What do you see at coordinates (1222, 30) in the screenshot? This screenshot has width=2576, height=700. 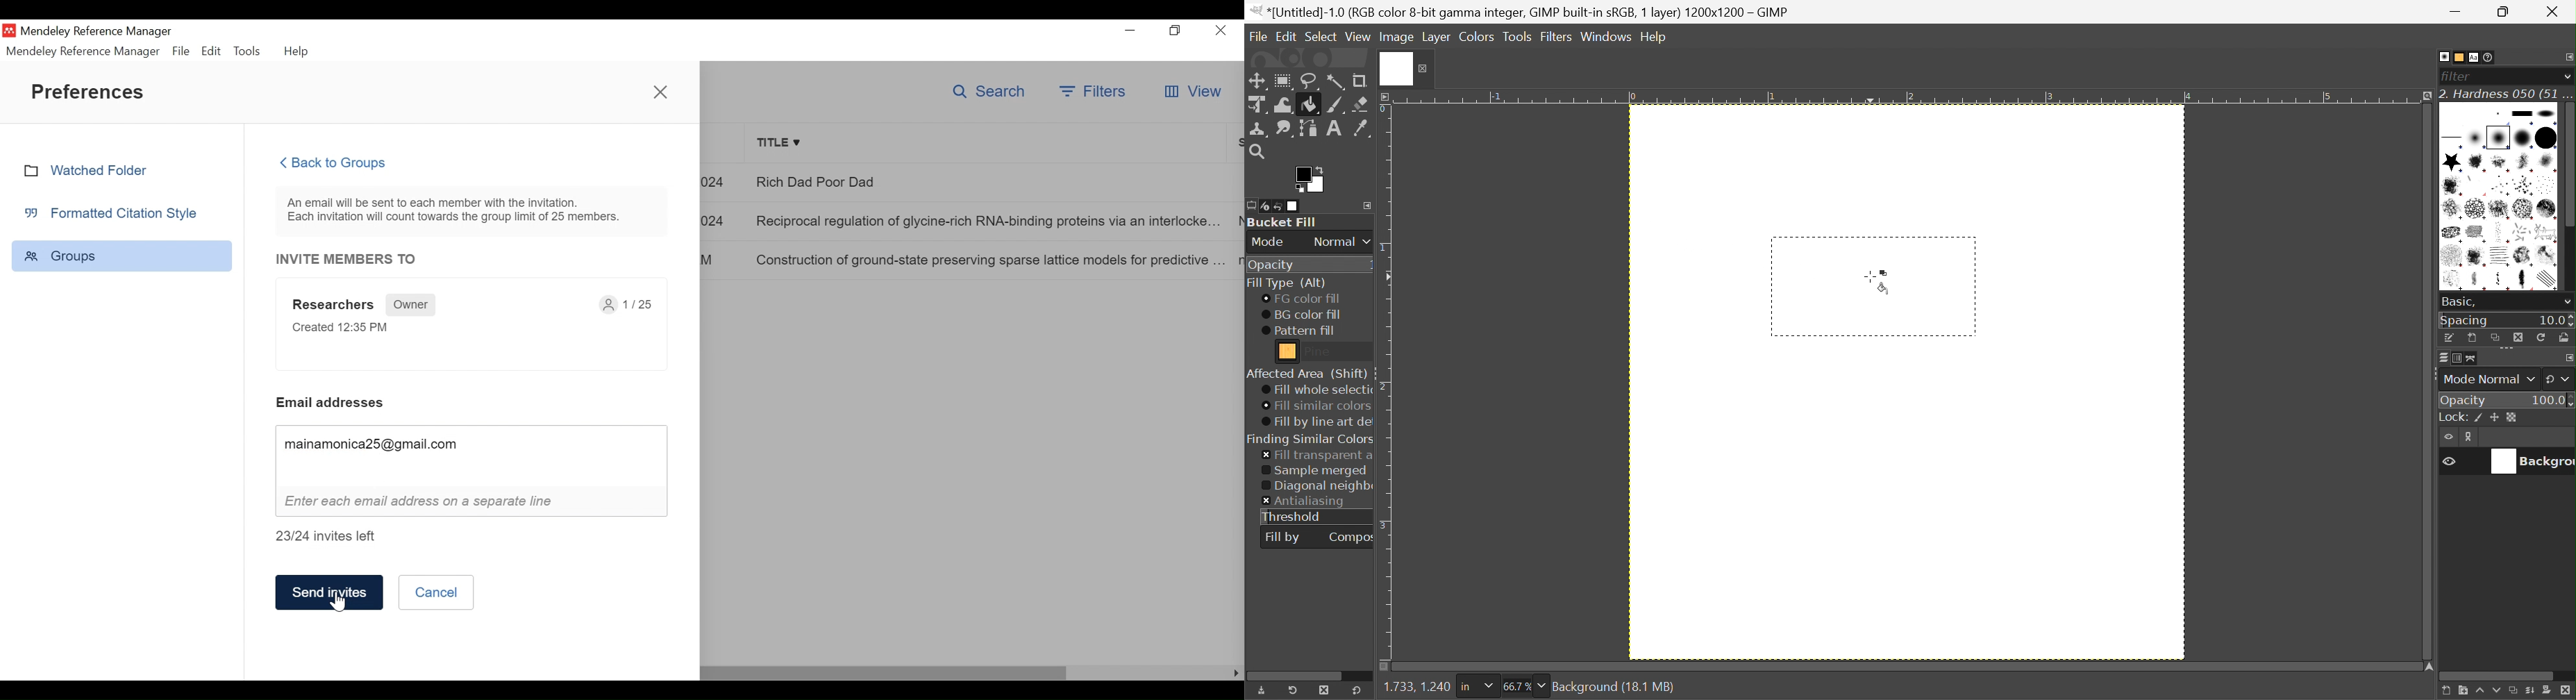 I see `Close` at bounding box center [1222, 30].